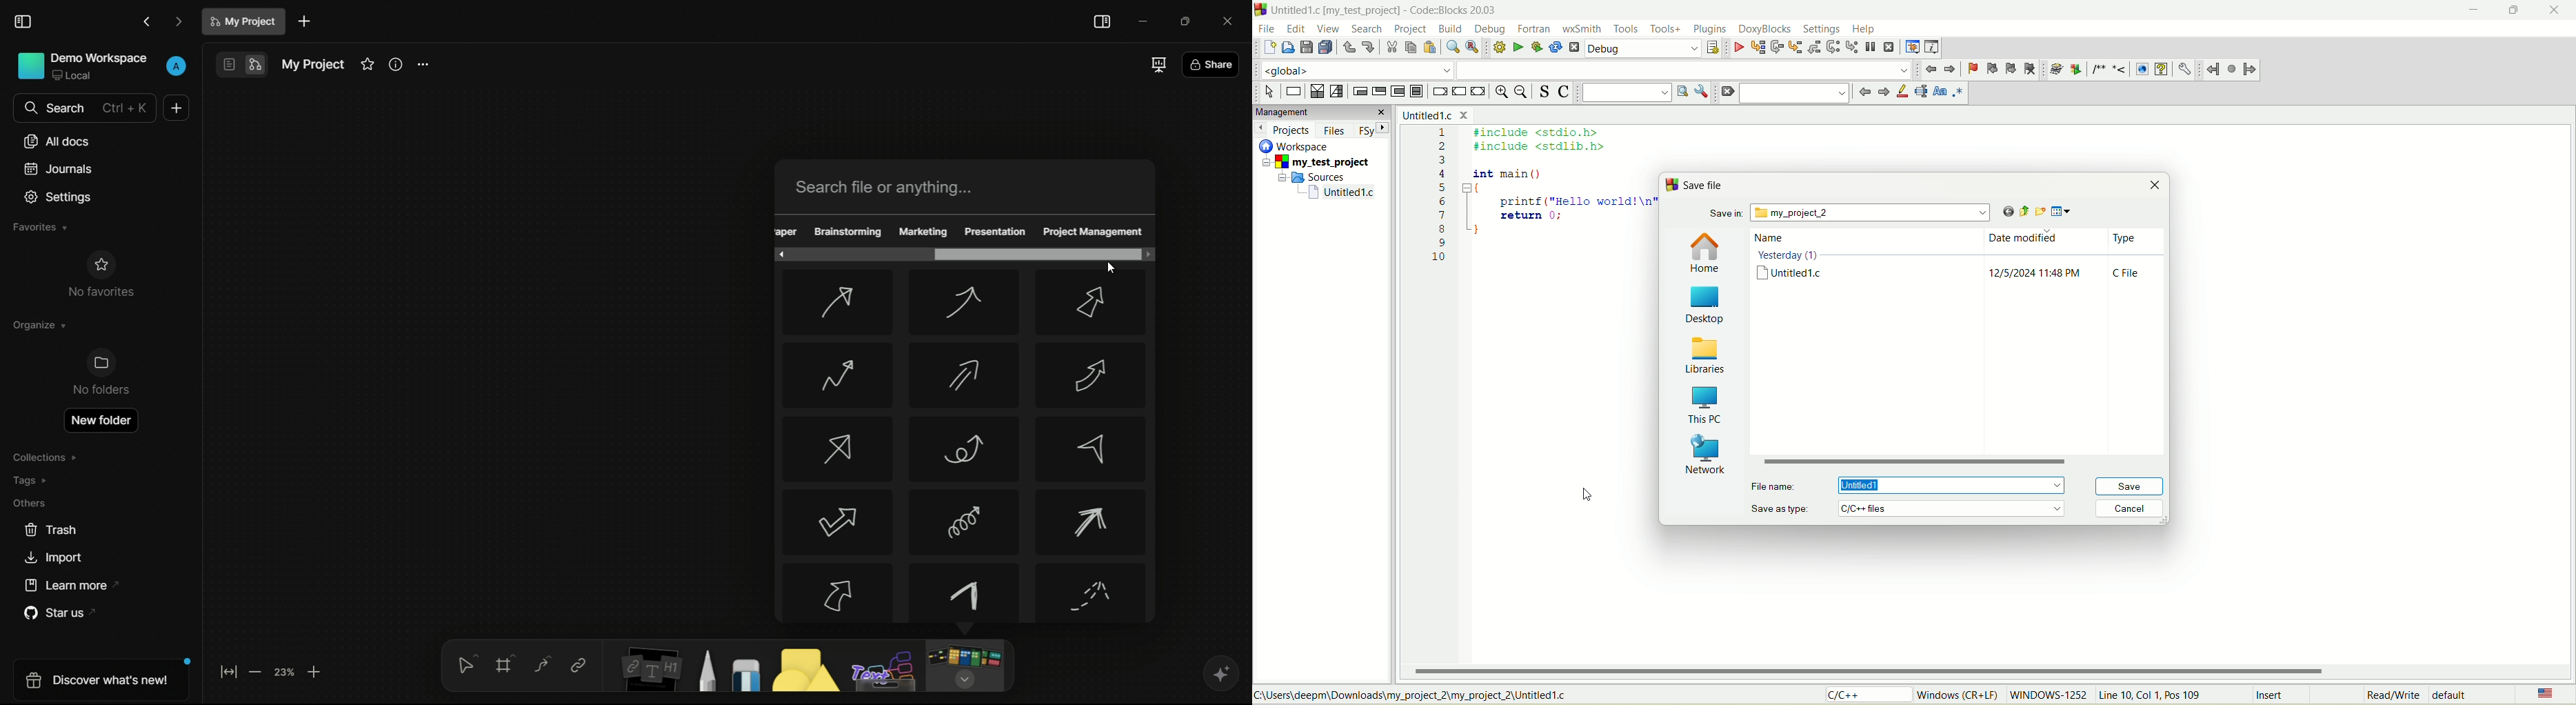 Image resolution: width=2576 pixels, height=728 pixels. Describe the element at coordinates (31, 480) in the screenshot. I see `tags` at that location.